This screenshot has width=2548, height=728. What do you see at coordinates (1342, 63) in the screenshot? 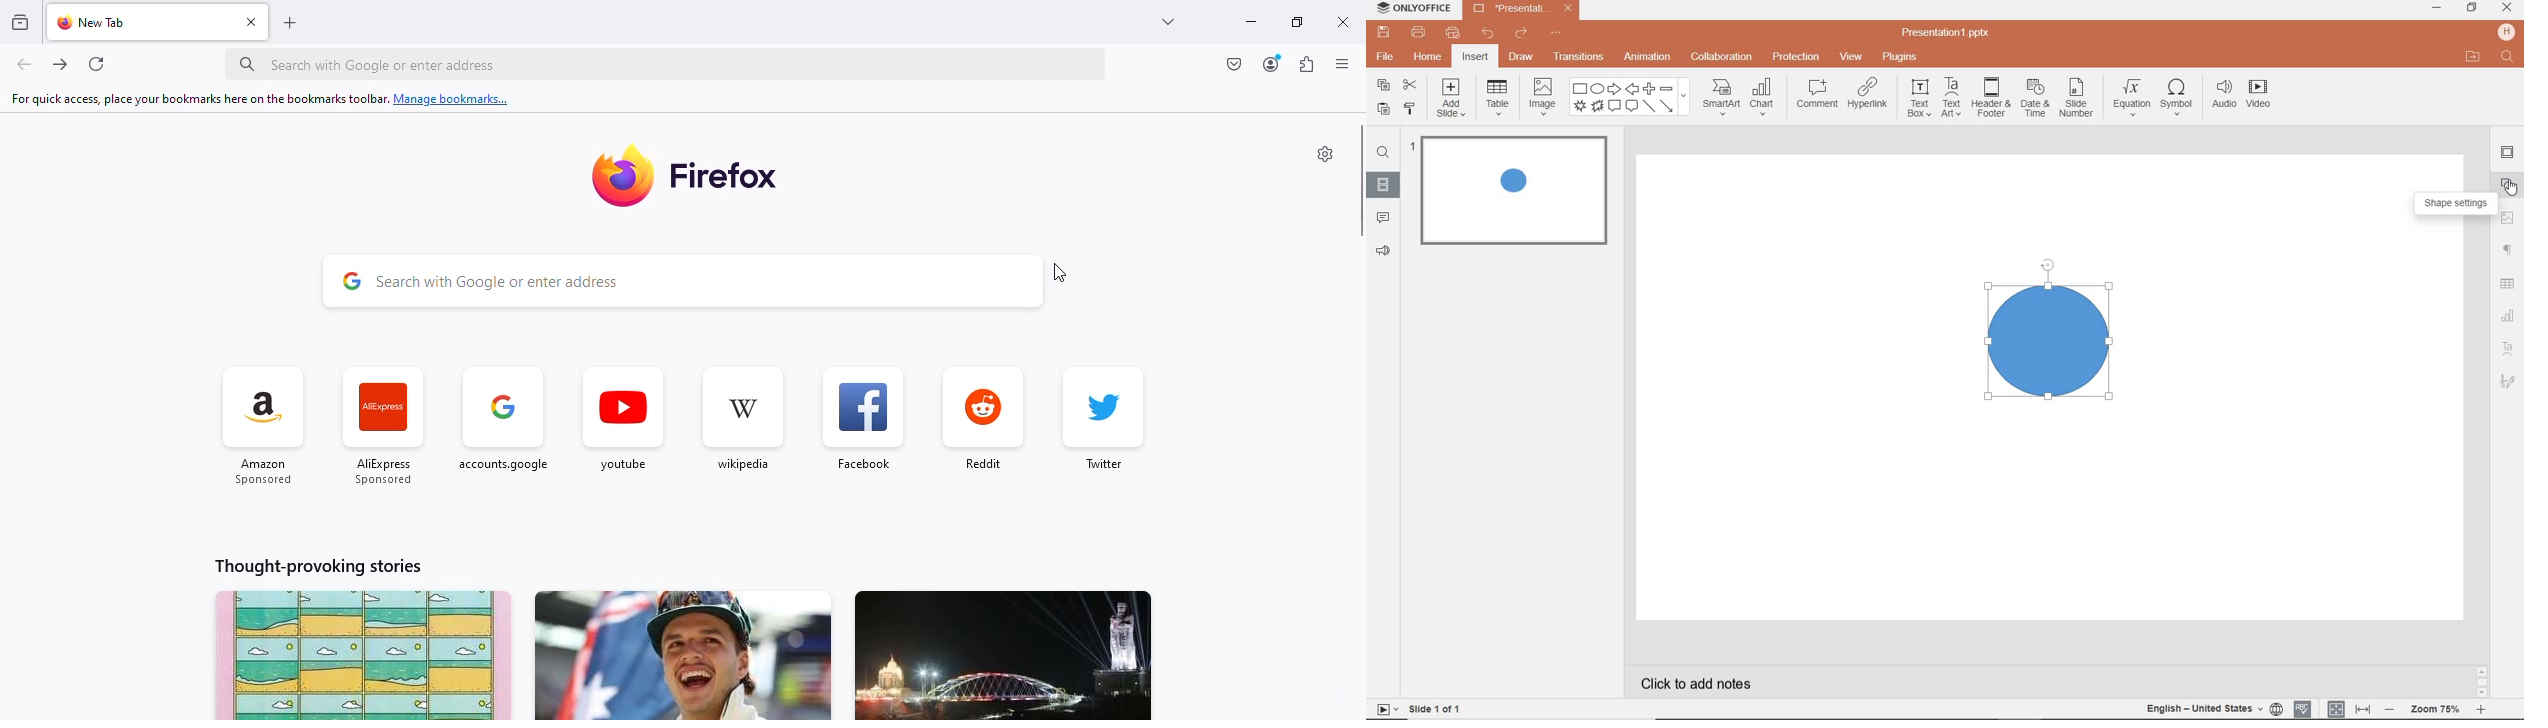
I see `open application menu` at bounding box center [1342, 63].